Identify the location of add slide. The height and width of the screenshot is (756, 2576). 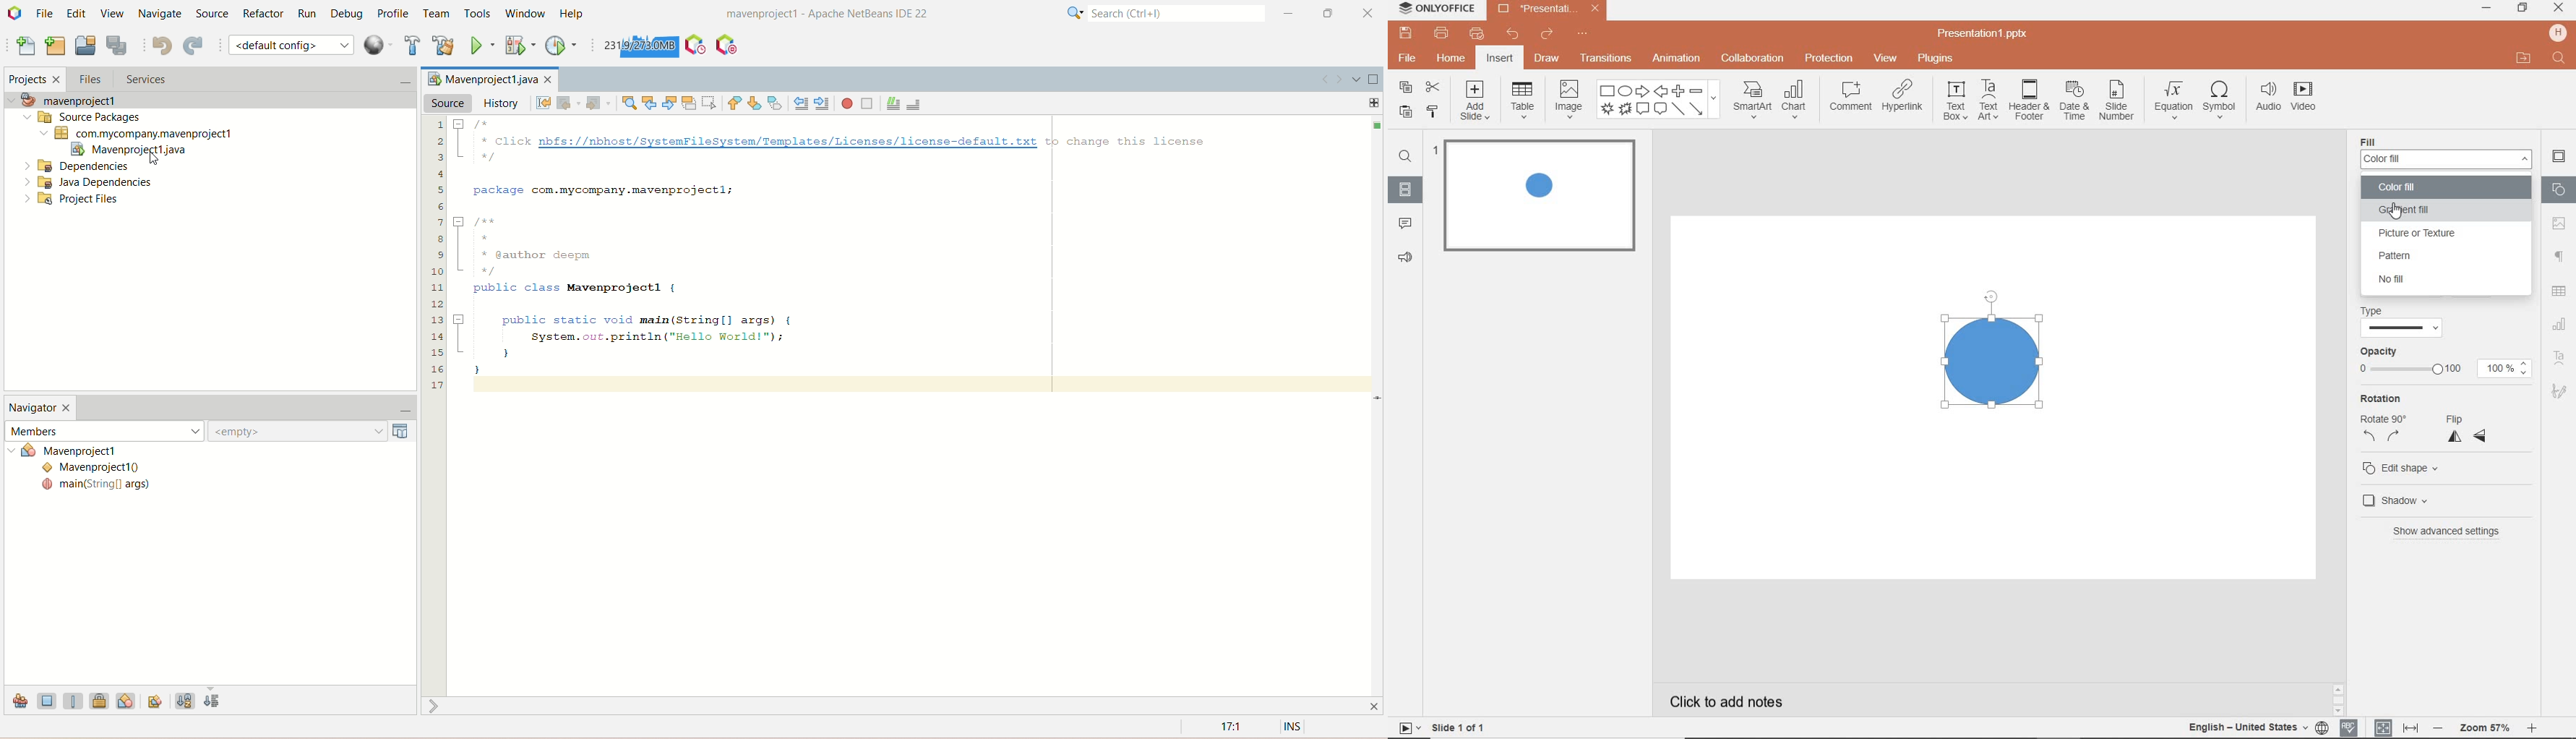
(1476, 101).